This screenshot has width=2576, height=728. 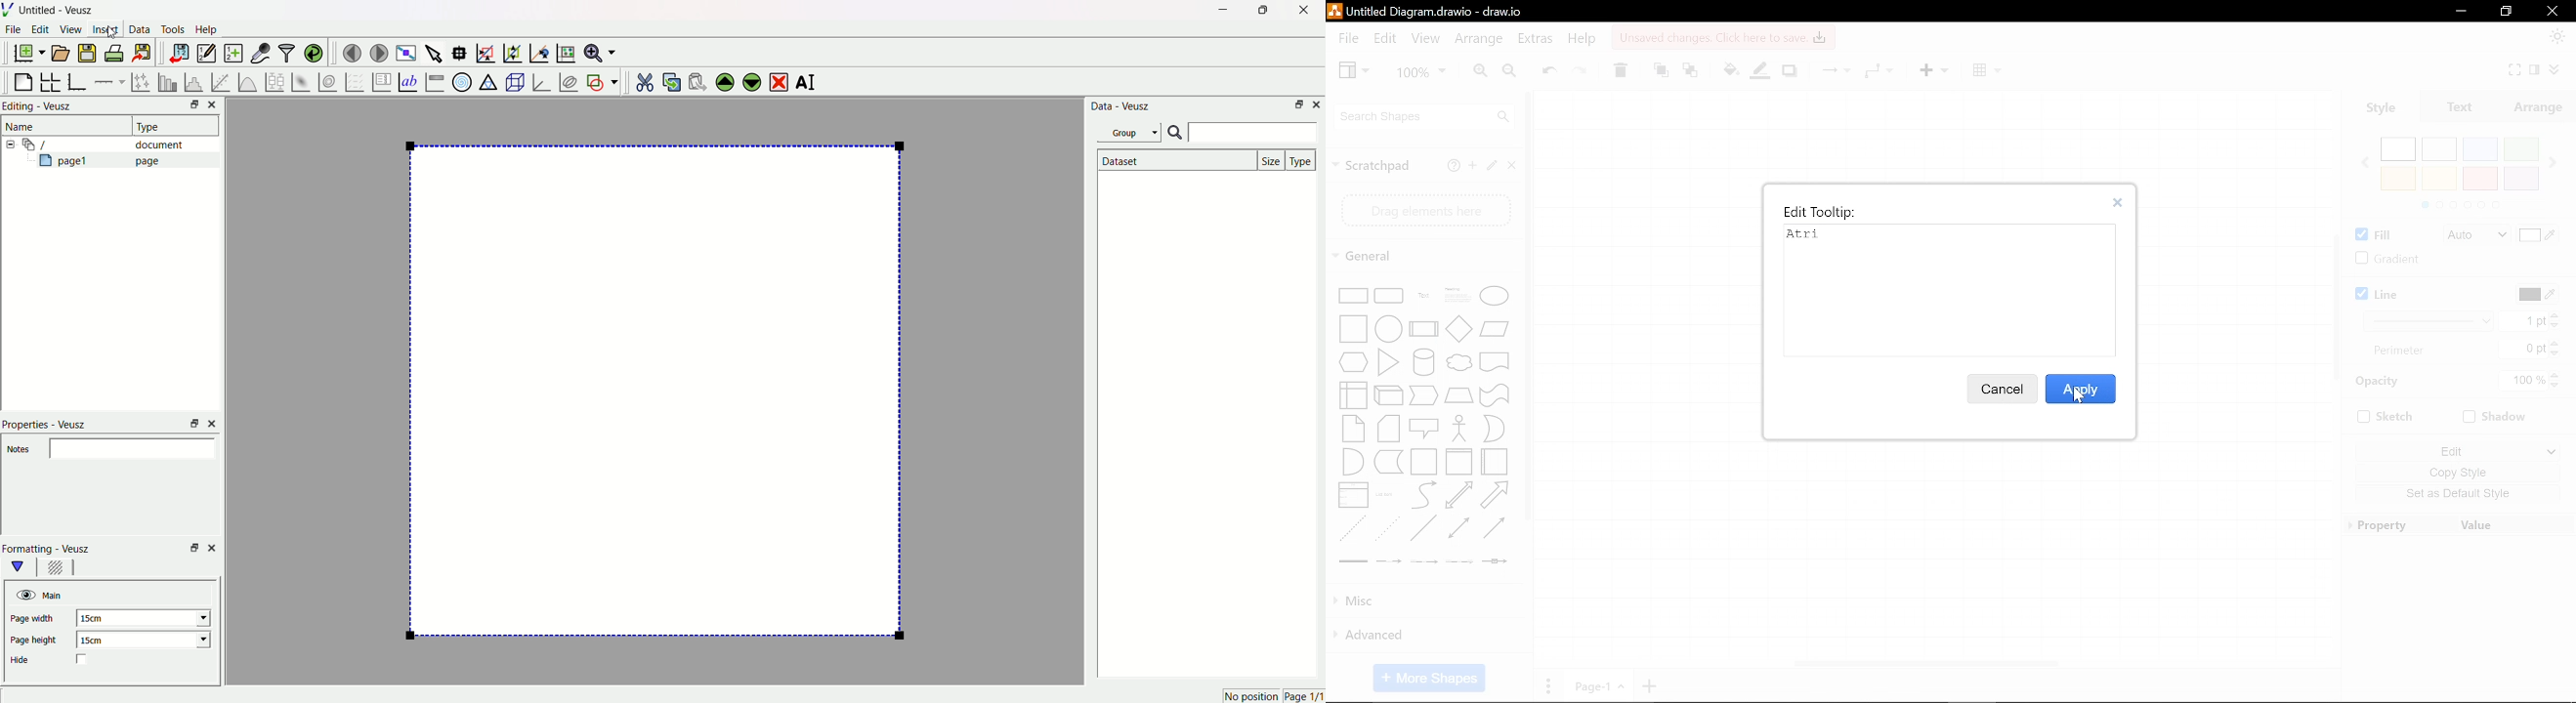 I want to click on 3d graphs, so click(x=541, y=81).